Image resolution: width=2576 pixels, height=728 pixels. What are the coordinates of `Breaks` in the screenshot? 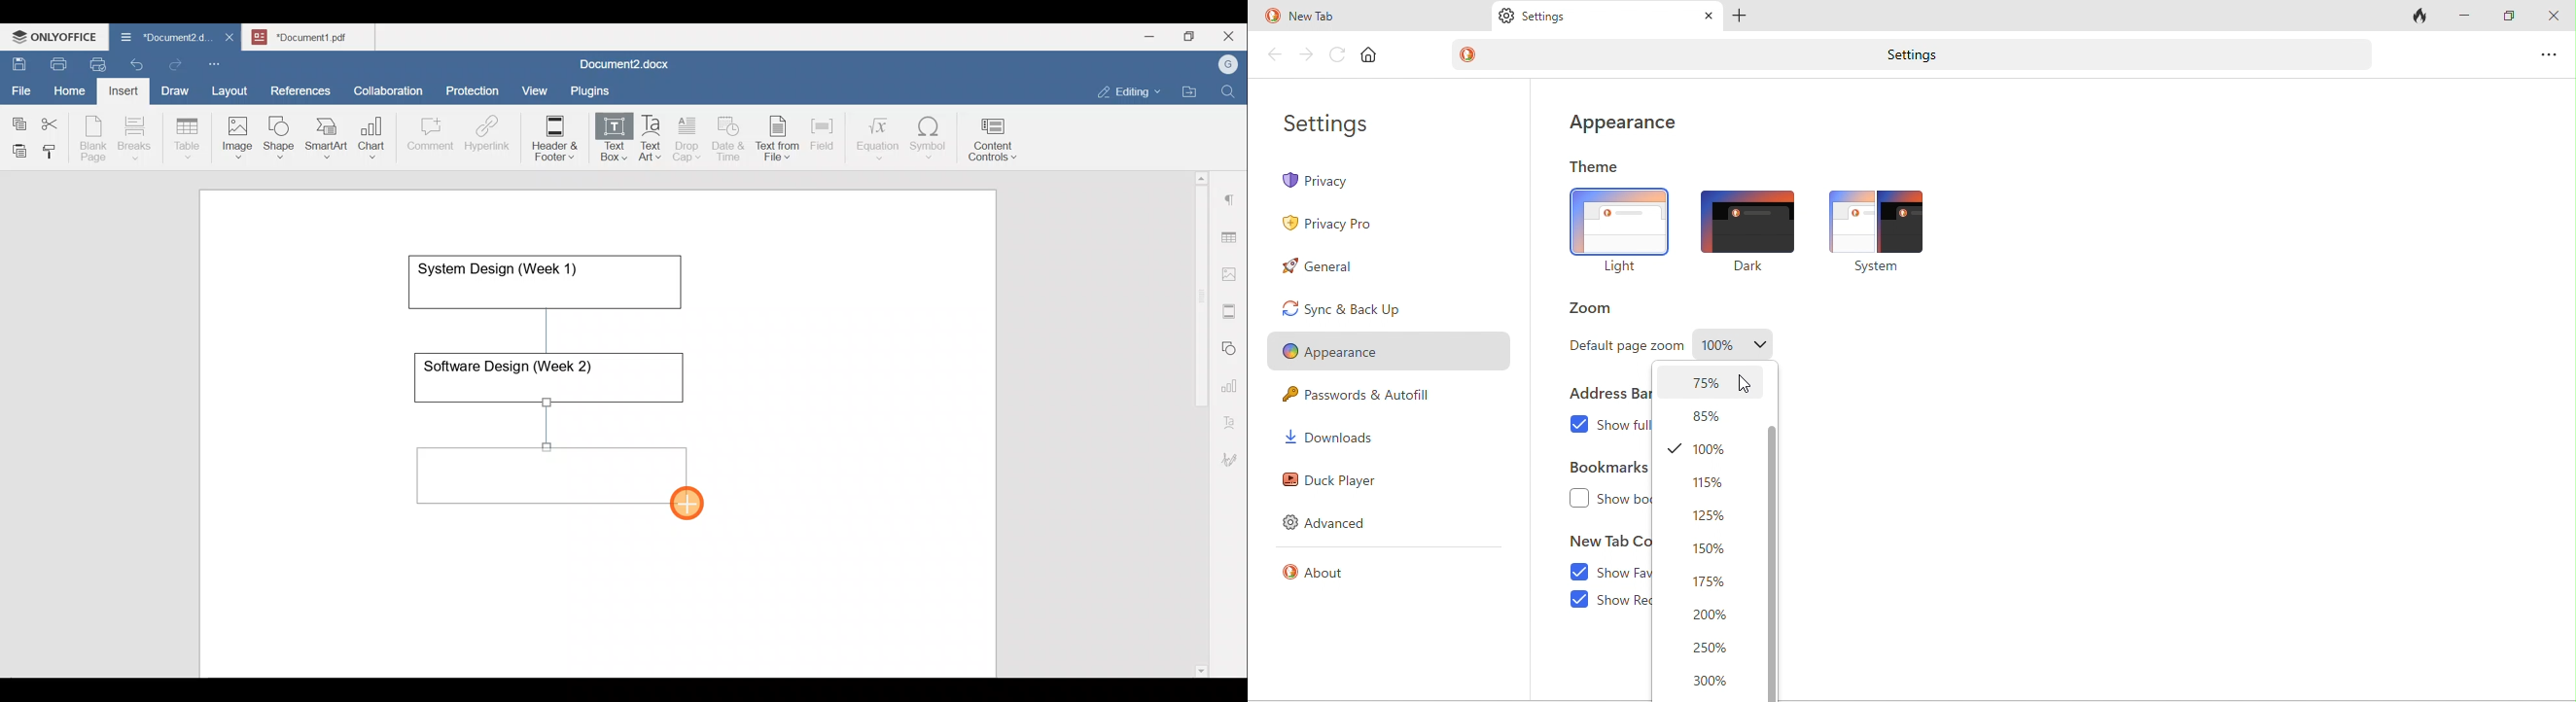 It's located at (134, 139).